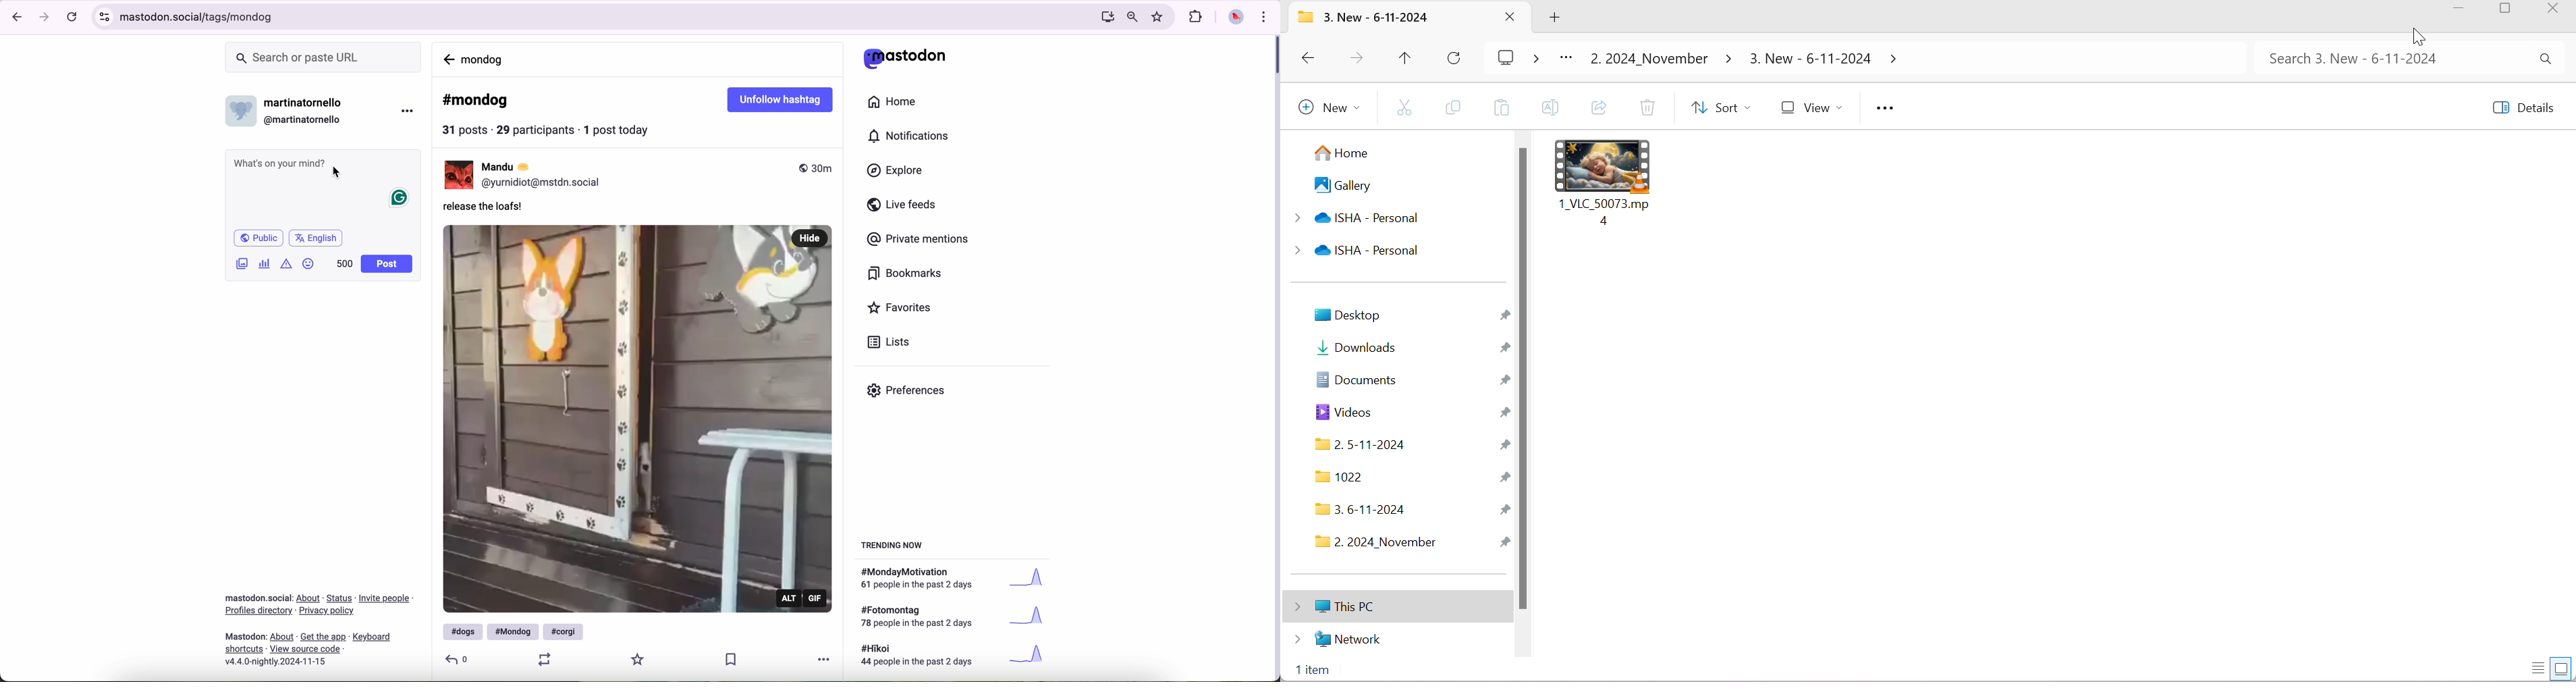  What do you see at coordinates (385, 600) in the screenshot?
I see `link` at bounding box center [385, 600].